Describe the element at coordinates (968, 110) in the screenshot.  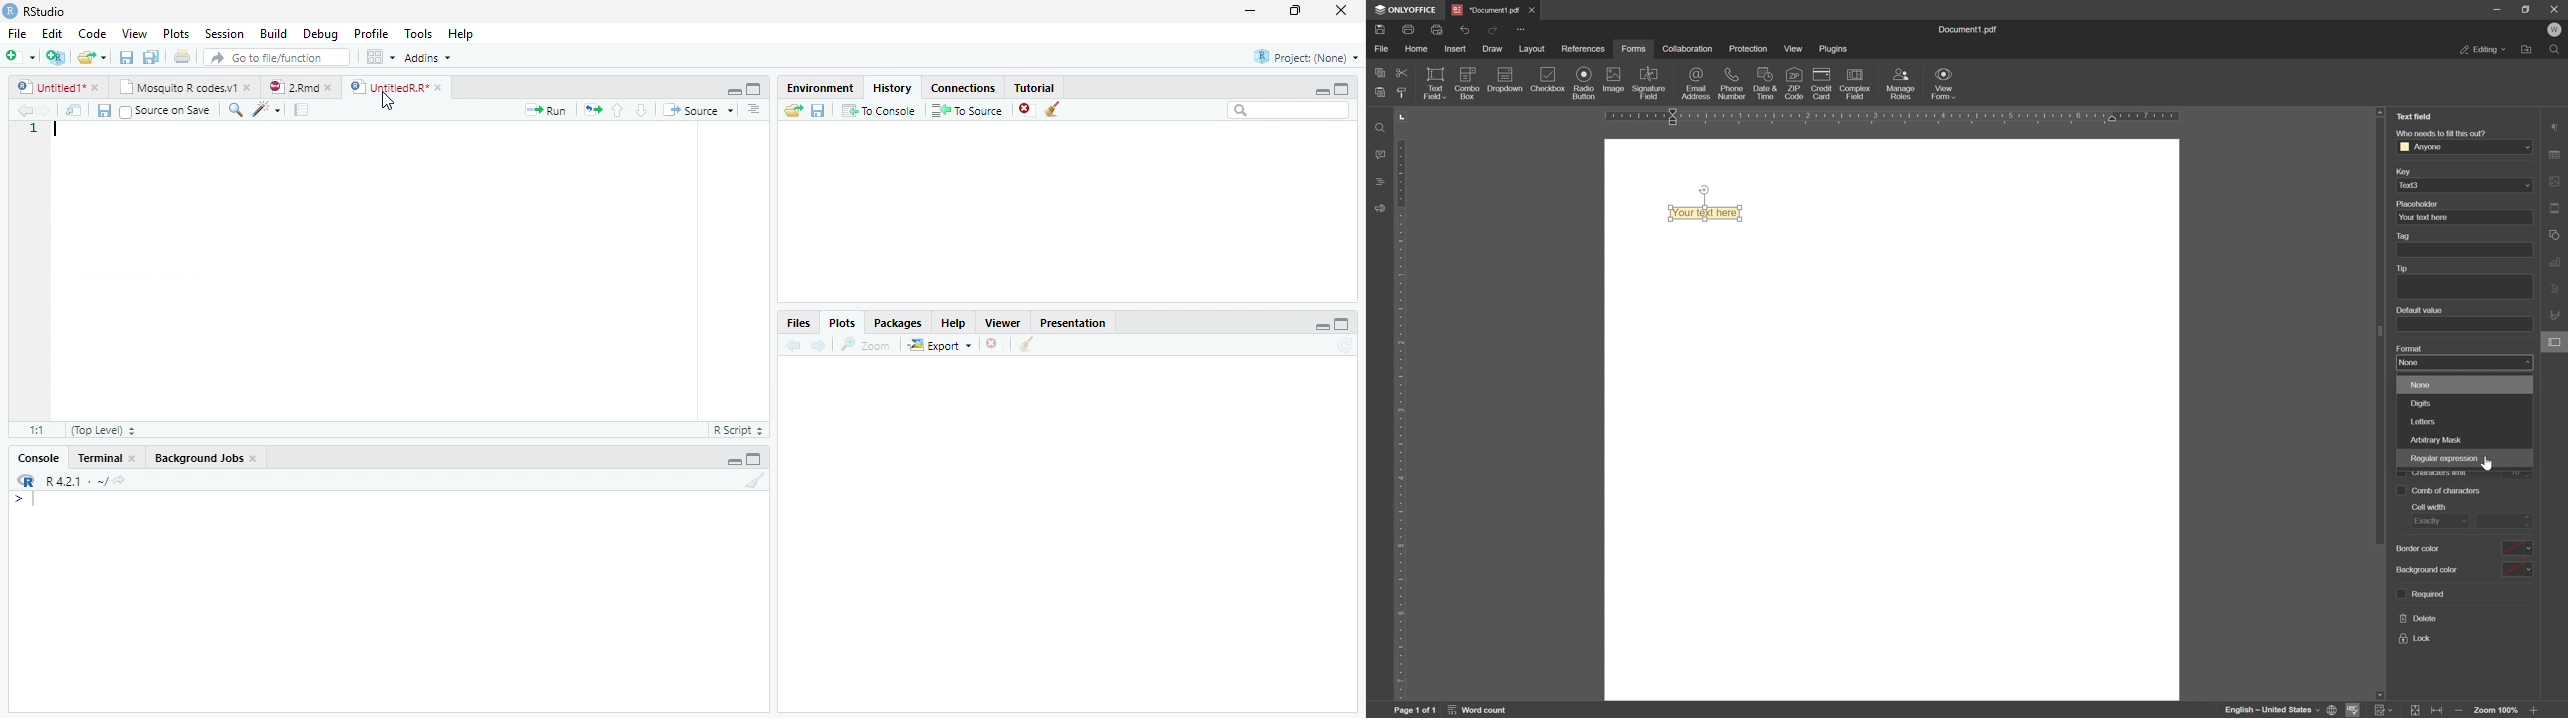
I see `To Source` at that location.